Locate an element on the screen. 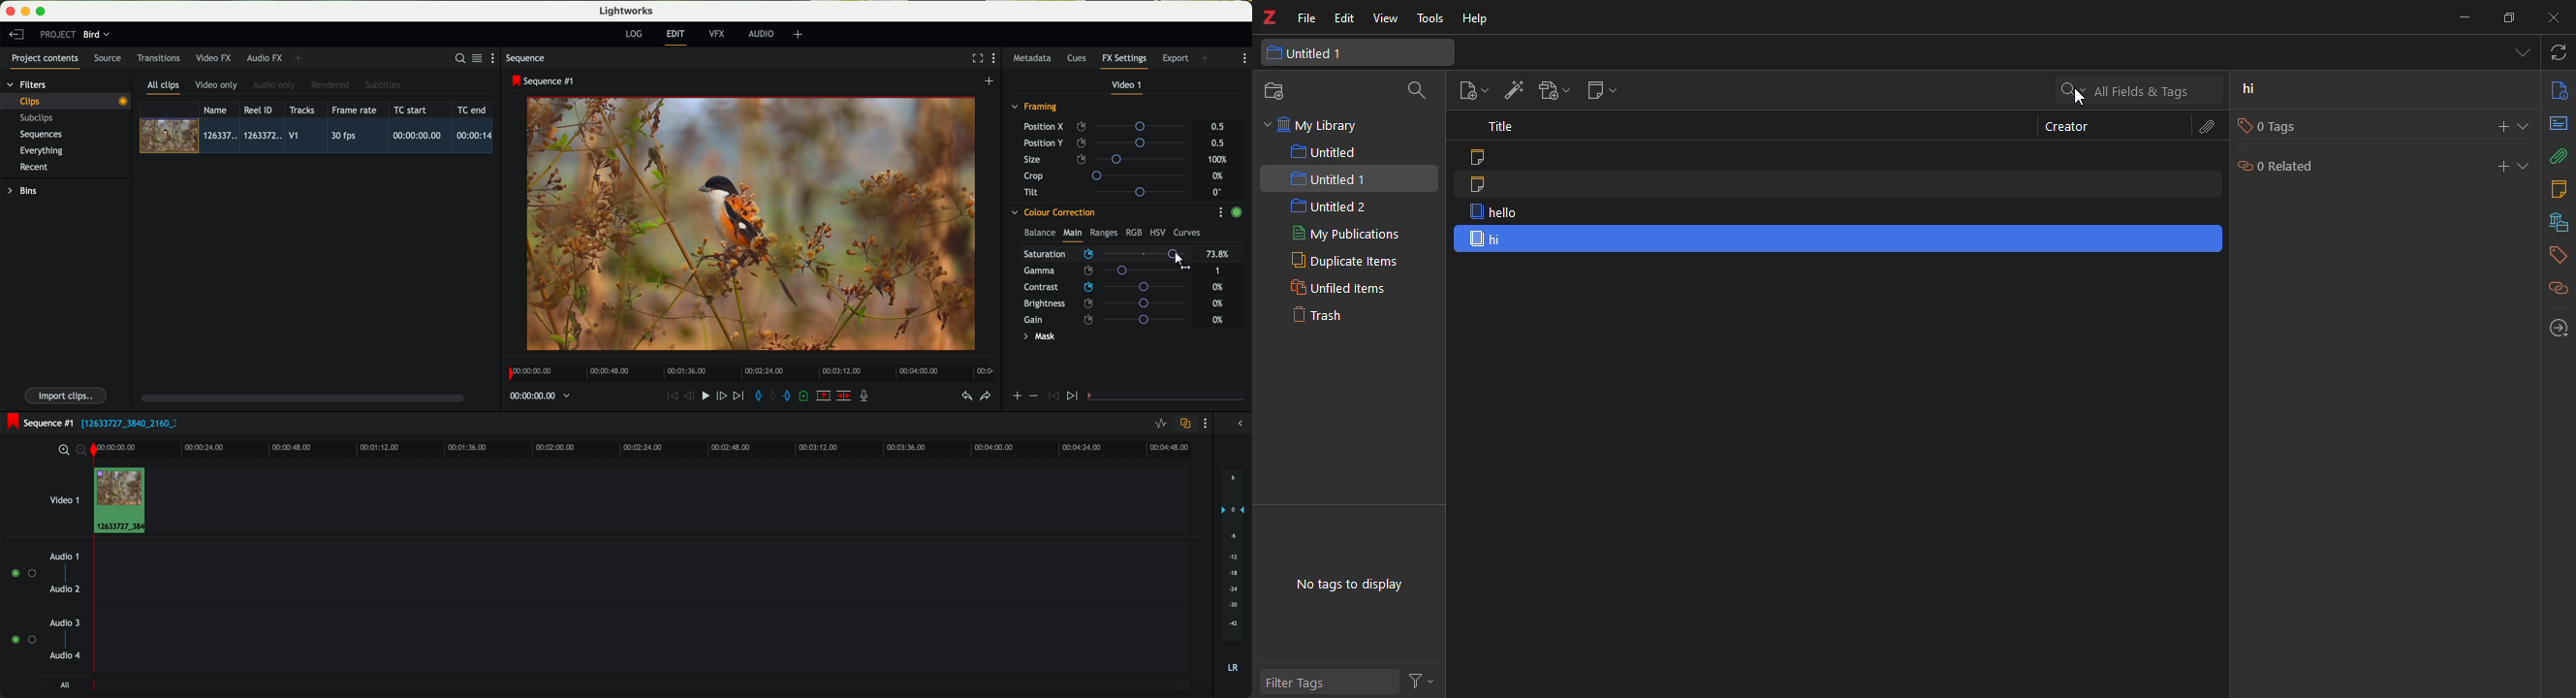  balance is located at coordinates (1040, 233).